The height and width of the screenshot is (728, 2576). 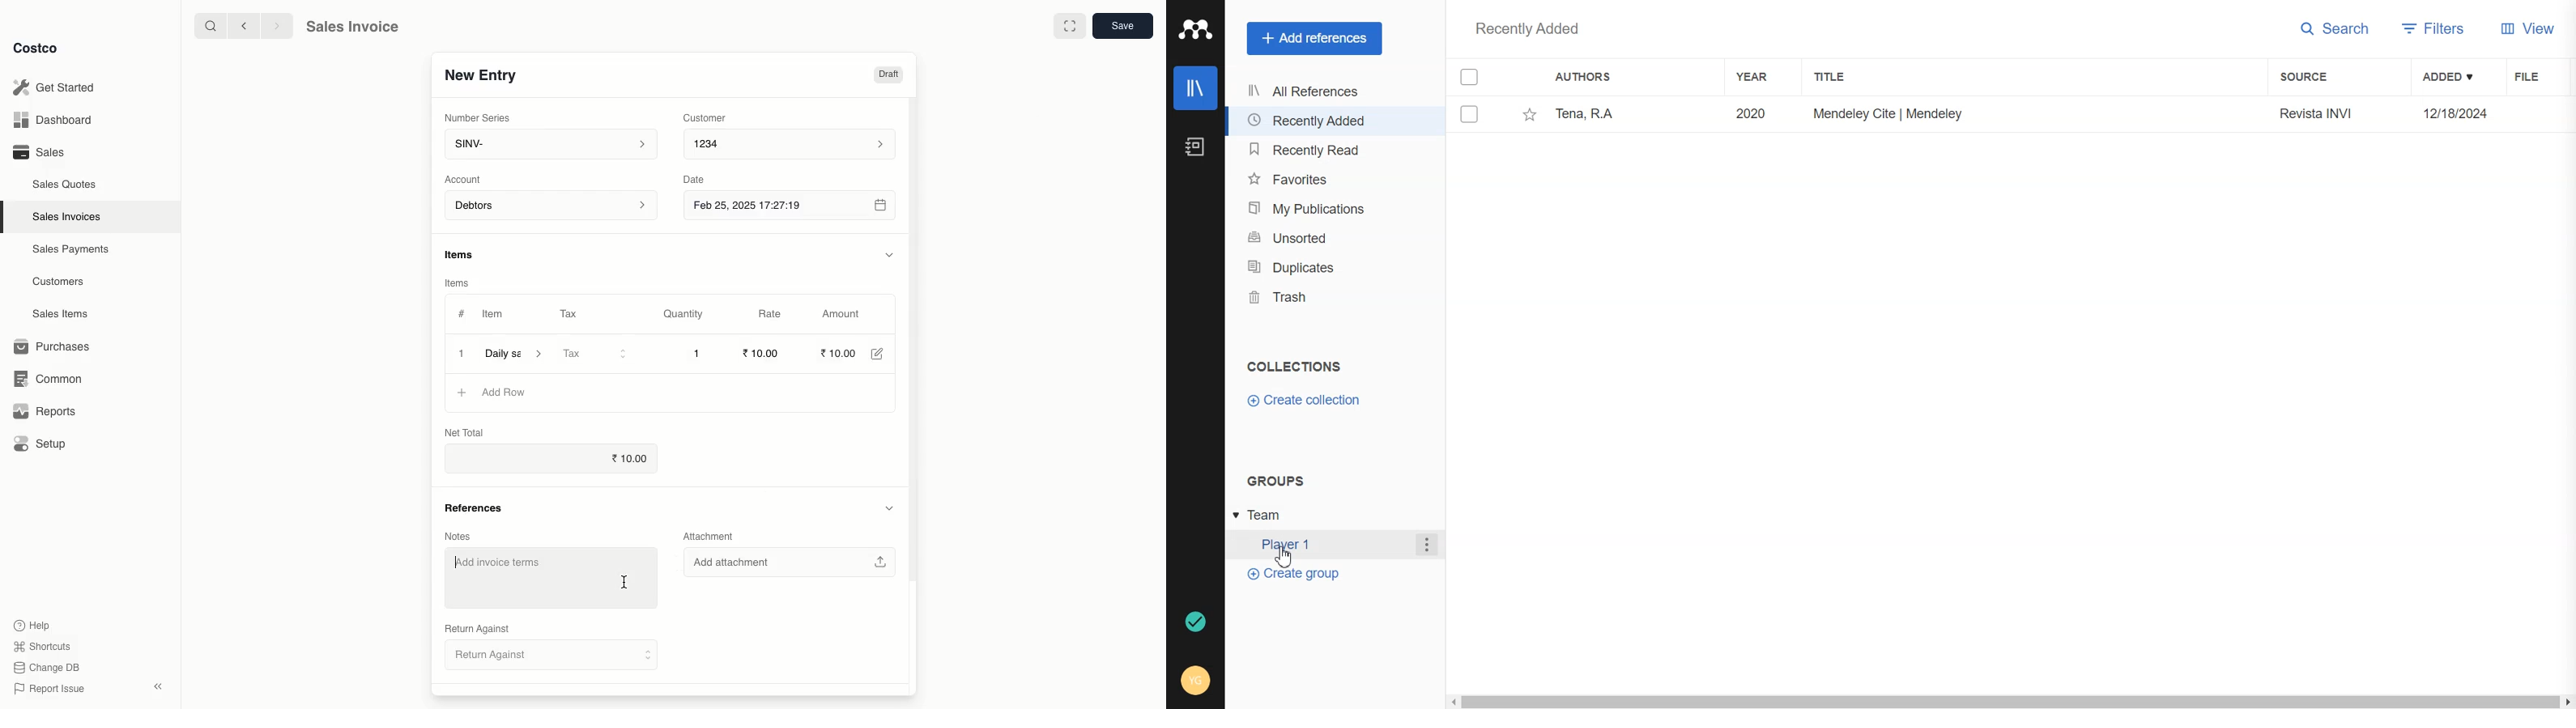 What do you see at coordinates (45, 413) in the screenshot?
I see `Reports` at bounding box center [45, 413].